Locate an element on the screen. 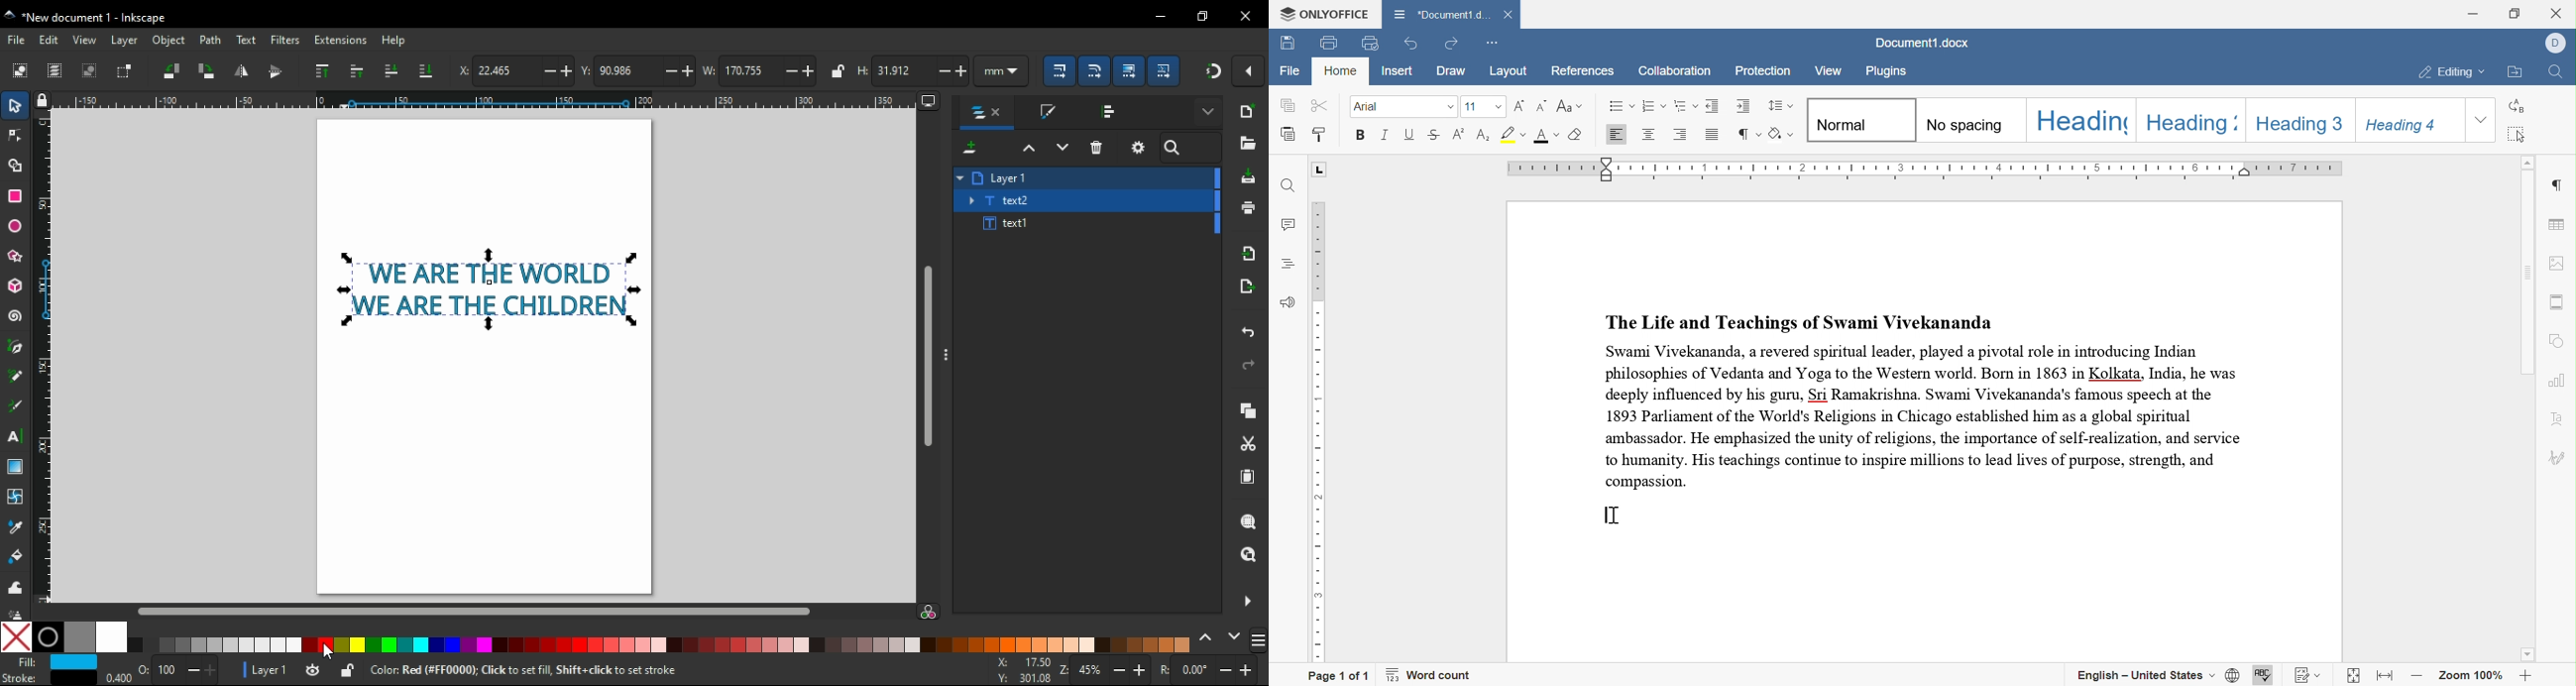  strikethrough is located at coordinates (1434, 134).